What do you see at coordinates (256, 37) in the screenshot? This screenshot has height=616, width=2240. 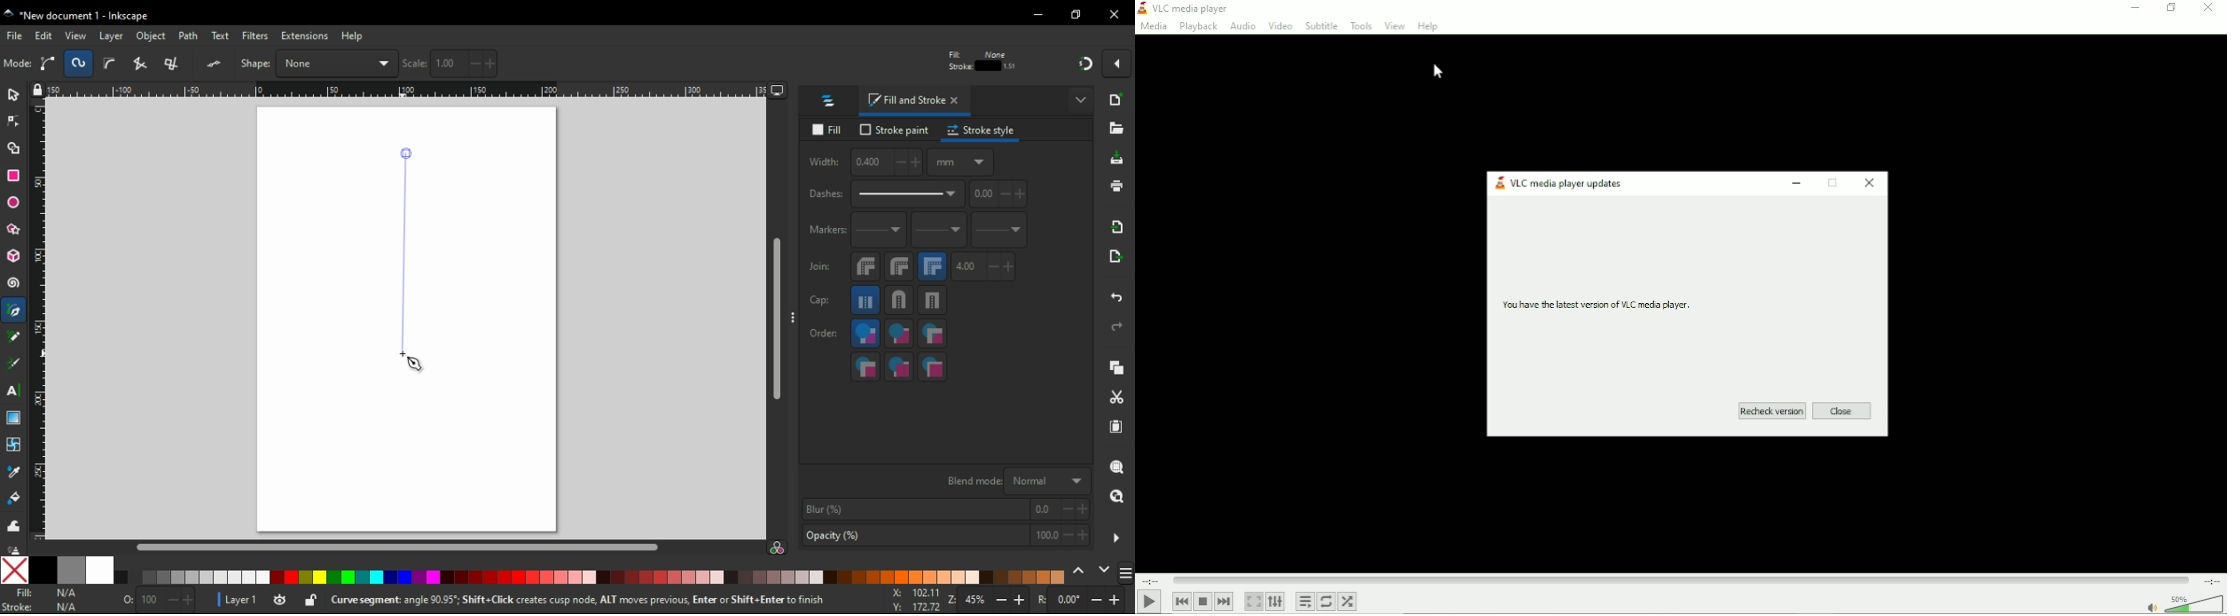 I see `filters` at bounding box center [256, 37].